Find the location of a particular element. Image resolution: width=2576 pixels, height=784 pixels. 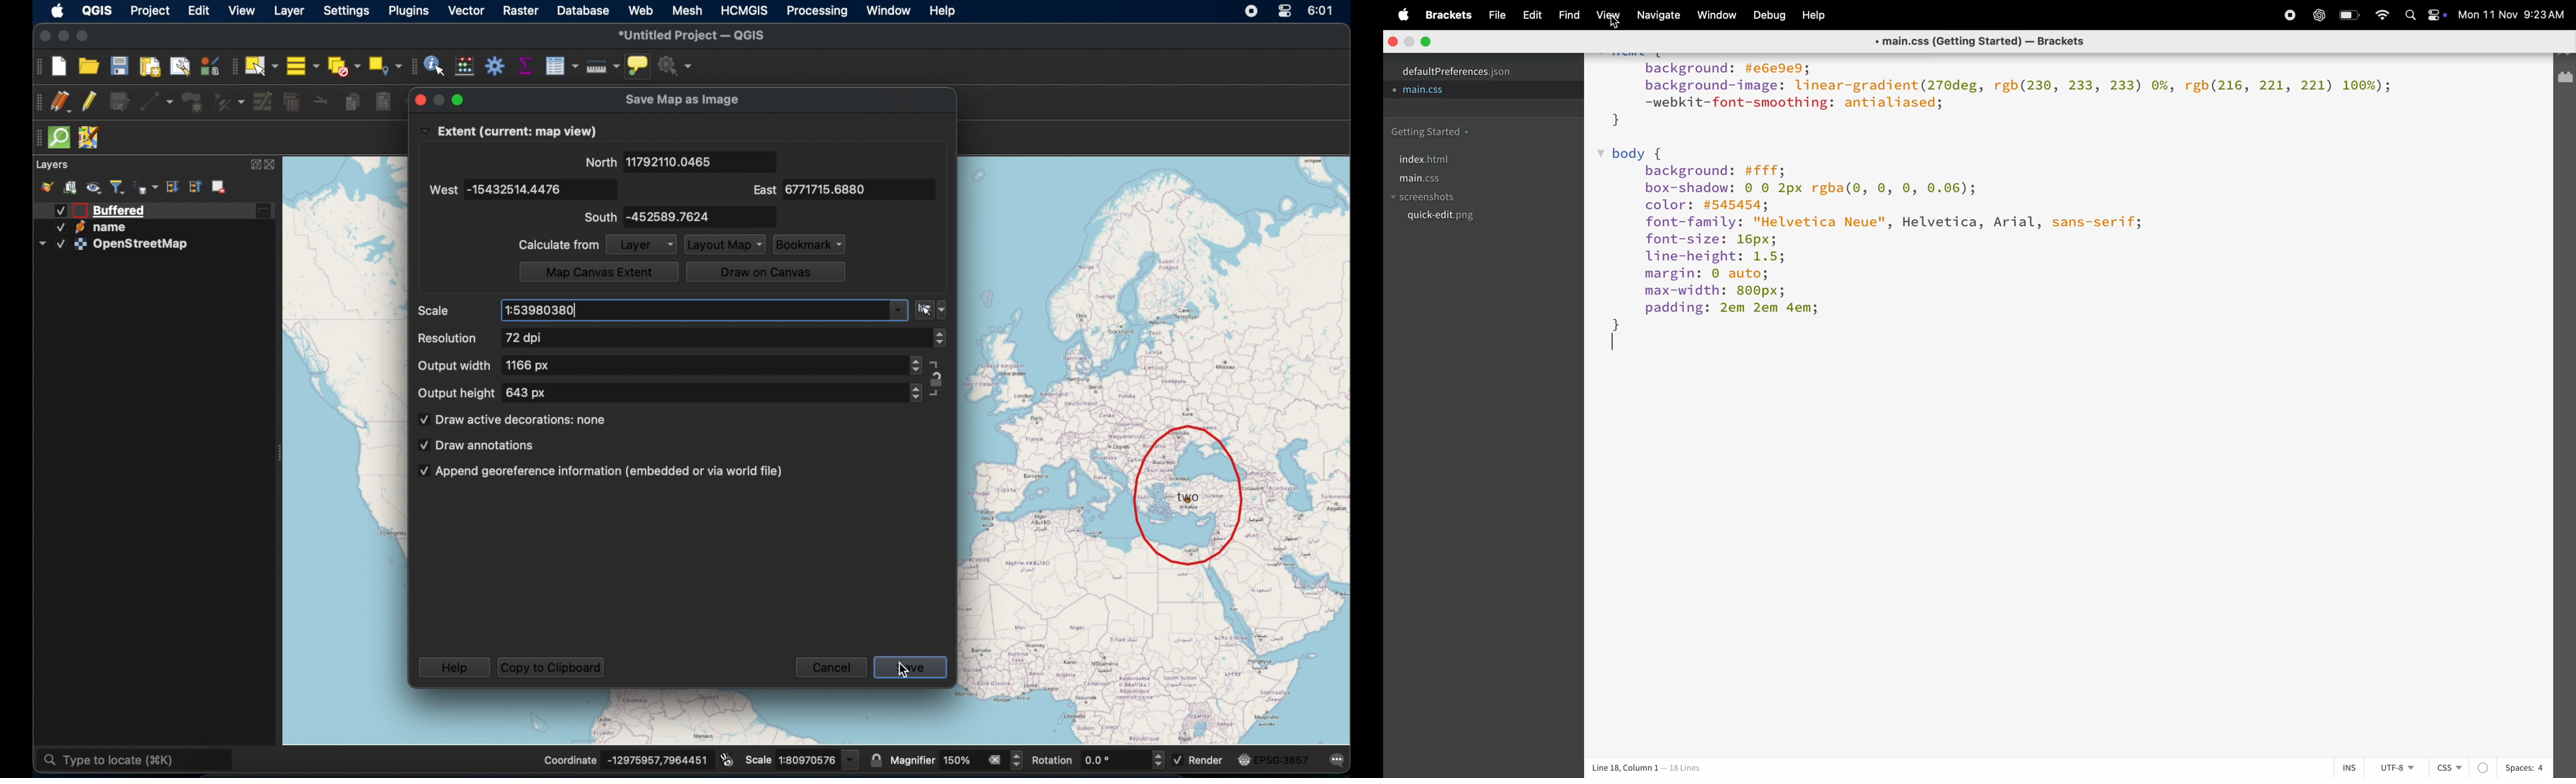

print layout is located at coordinates (151, 66).